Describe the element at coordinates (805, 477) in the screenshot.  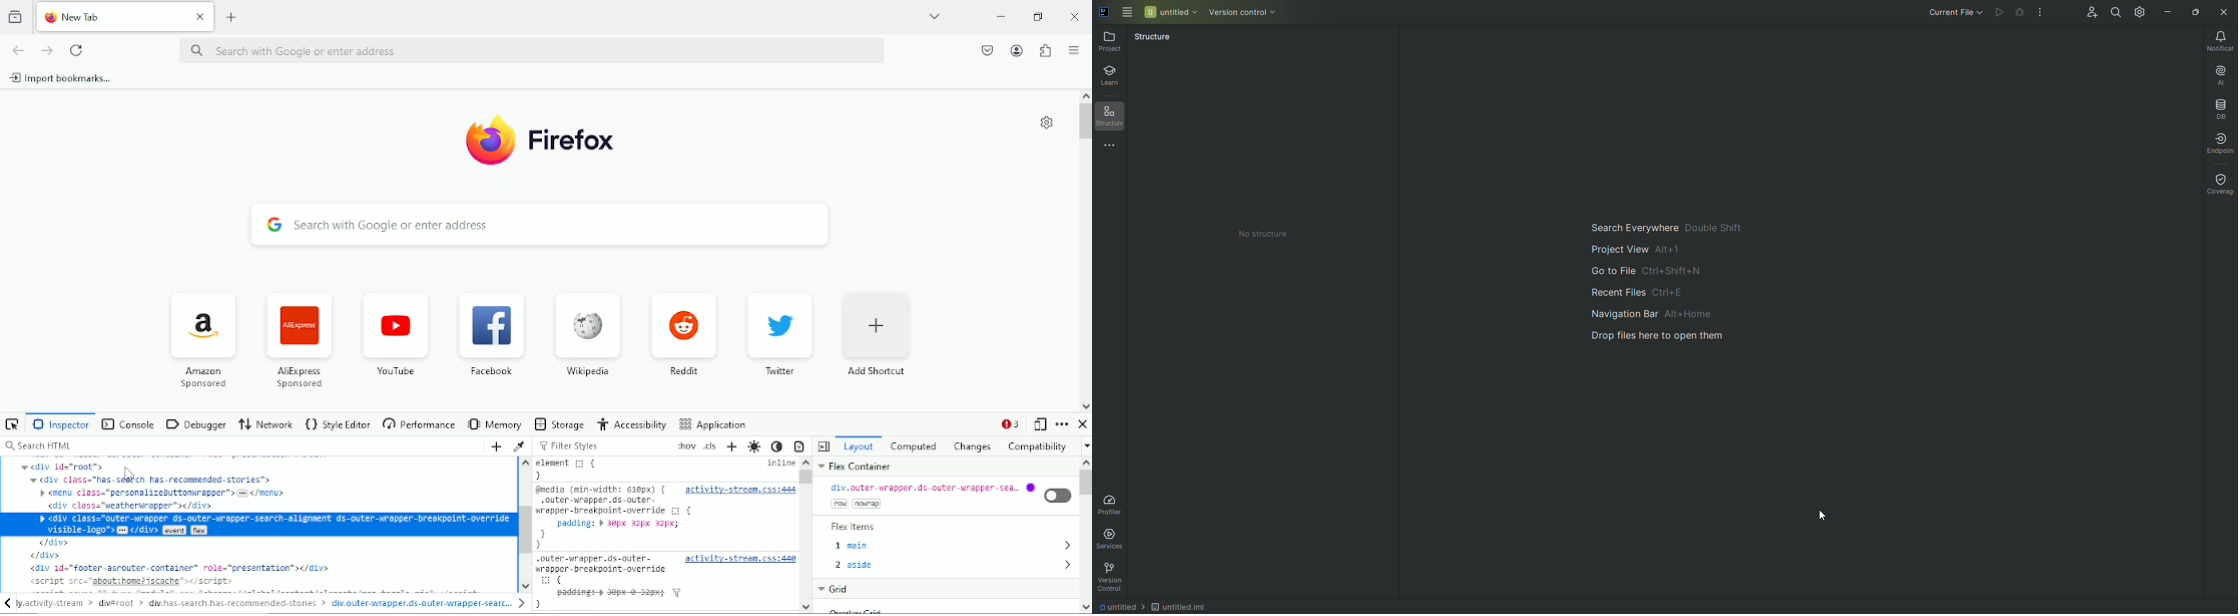
I see `Vertical scrollbar` at that location.